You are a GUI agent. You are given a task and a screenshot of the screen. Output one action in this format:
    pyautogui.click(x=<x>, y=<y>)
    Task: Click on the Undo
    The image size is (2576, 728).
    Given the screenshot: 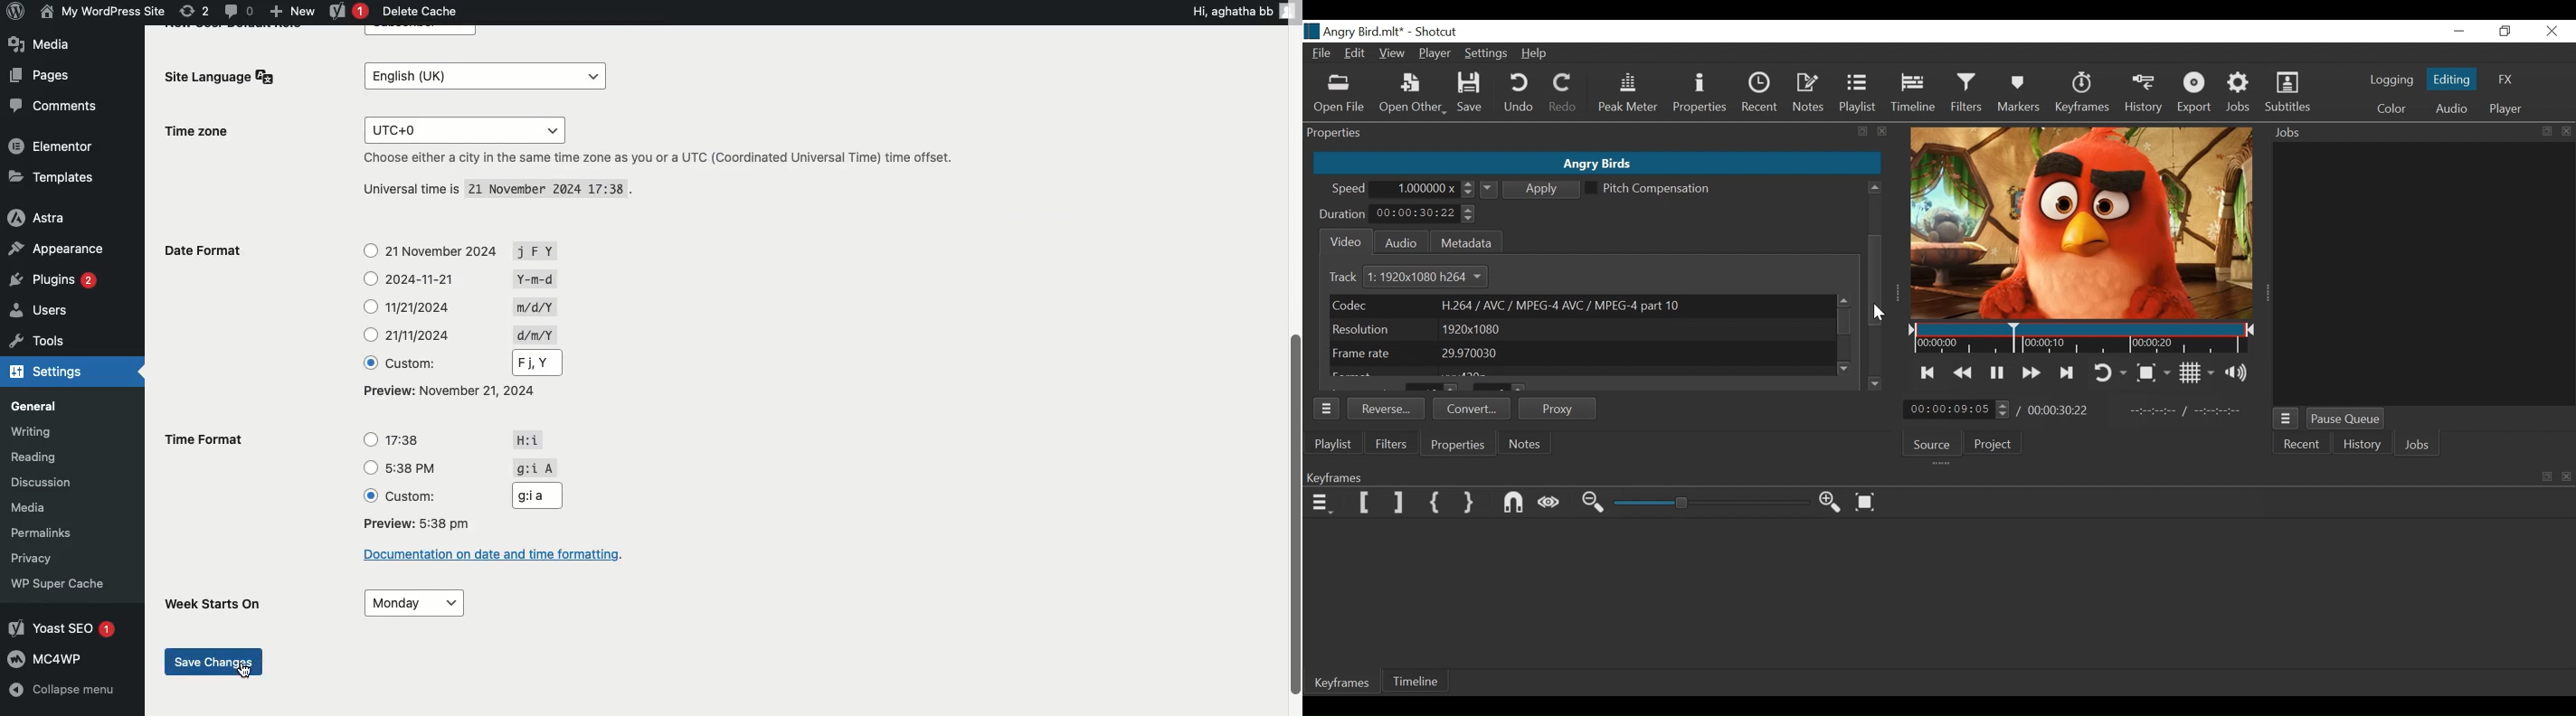 What is the action you would take?
    pyautogui.click(x=1520, y=95)
    